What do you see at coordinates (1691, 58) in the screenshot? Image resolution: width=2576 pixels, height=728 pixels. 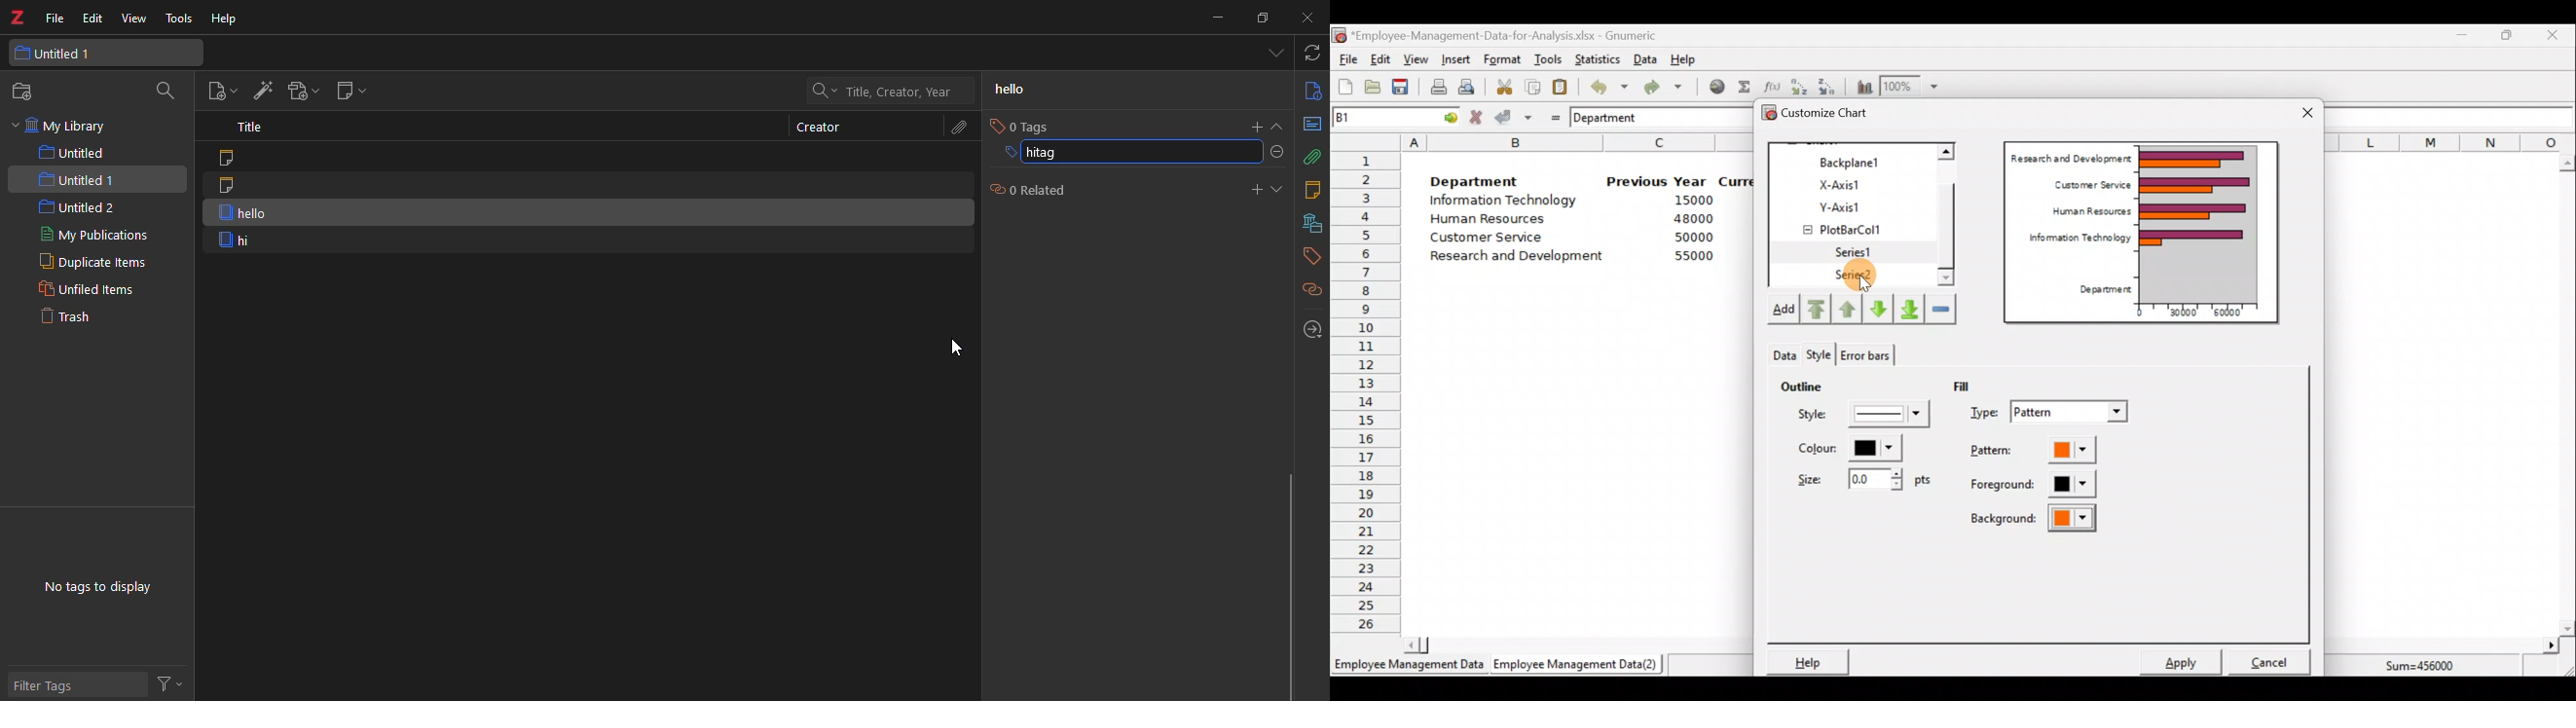 I see `Help` at bounding box center [1691, 58].